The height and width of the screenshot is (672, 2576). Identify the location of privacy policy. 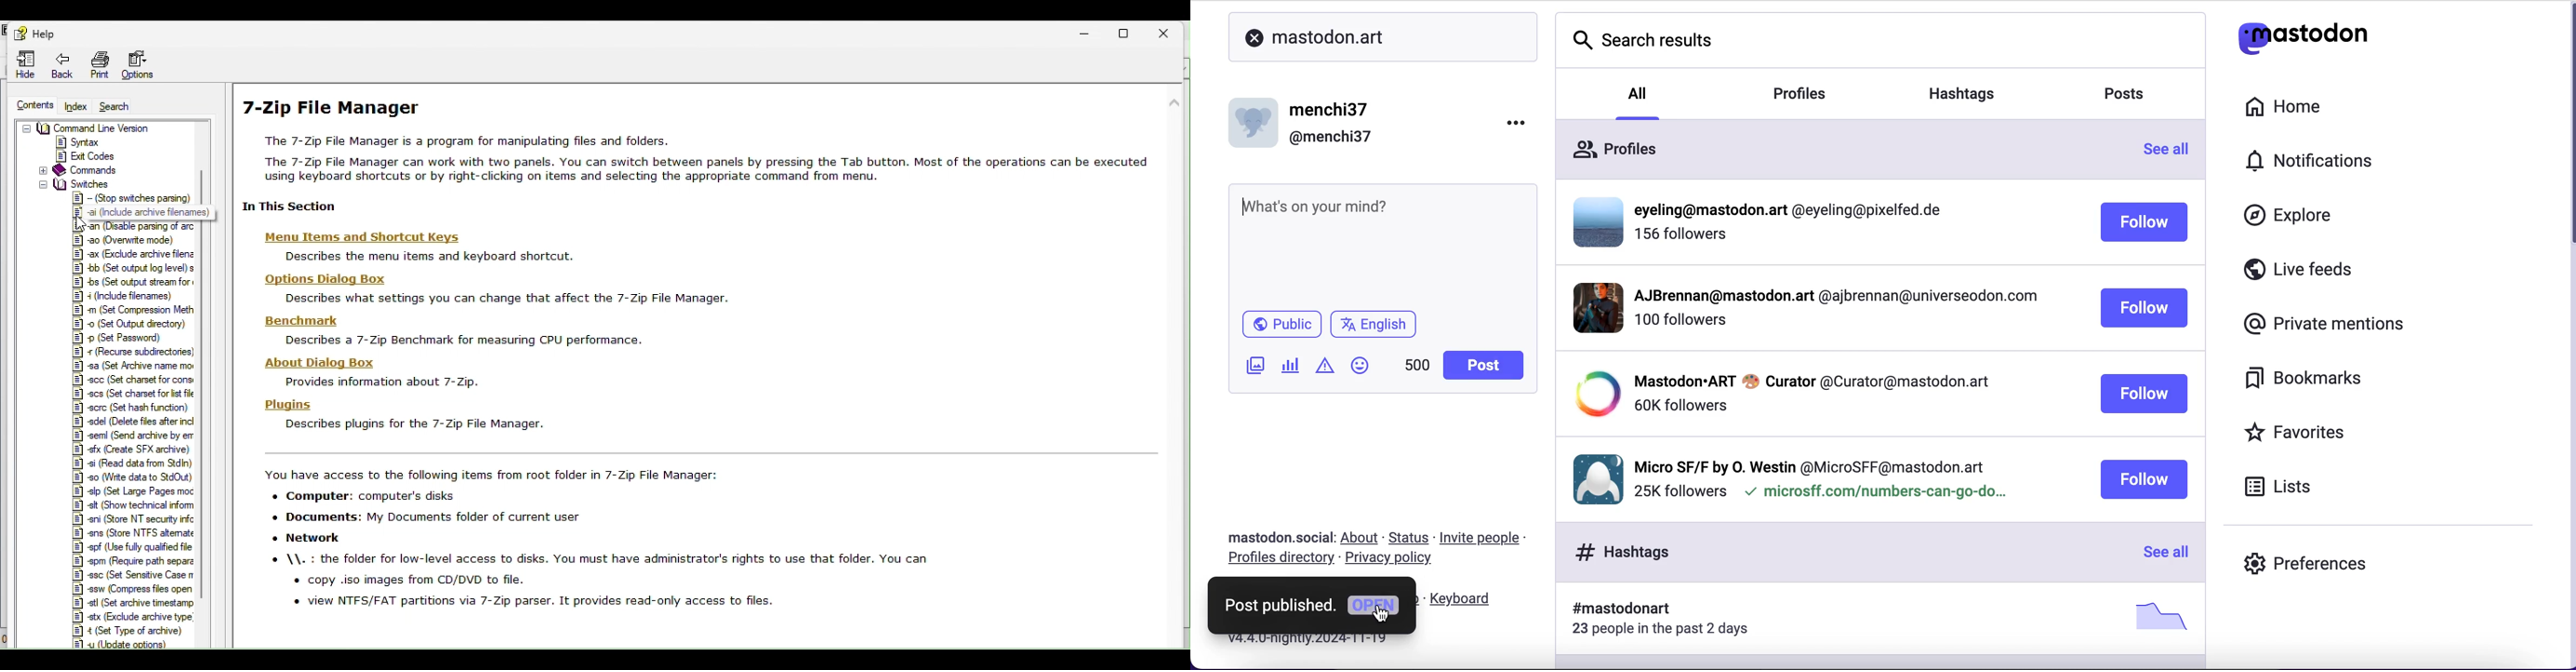
(1397, 561).